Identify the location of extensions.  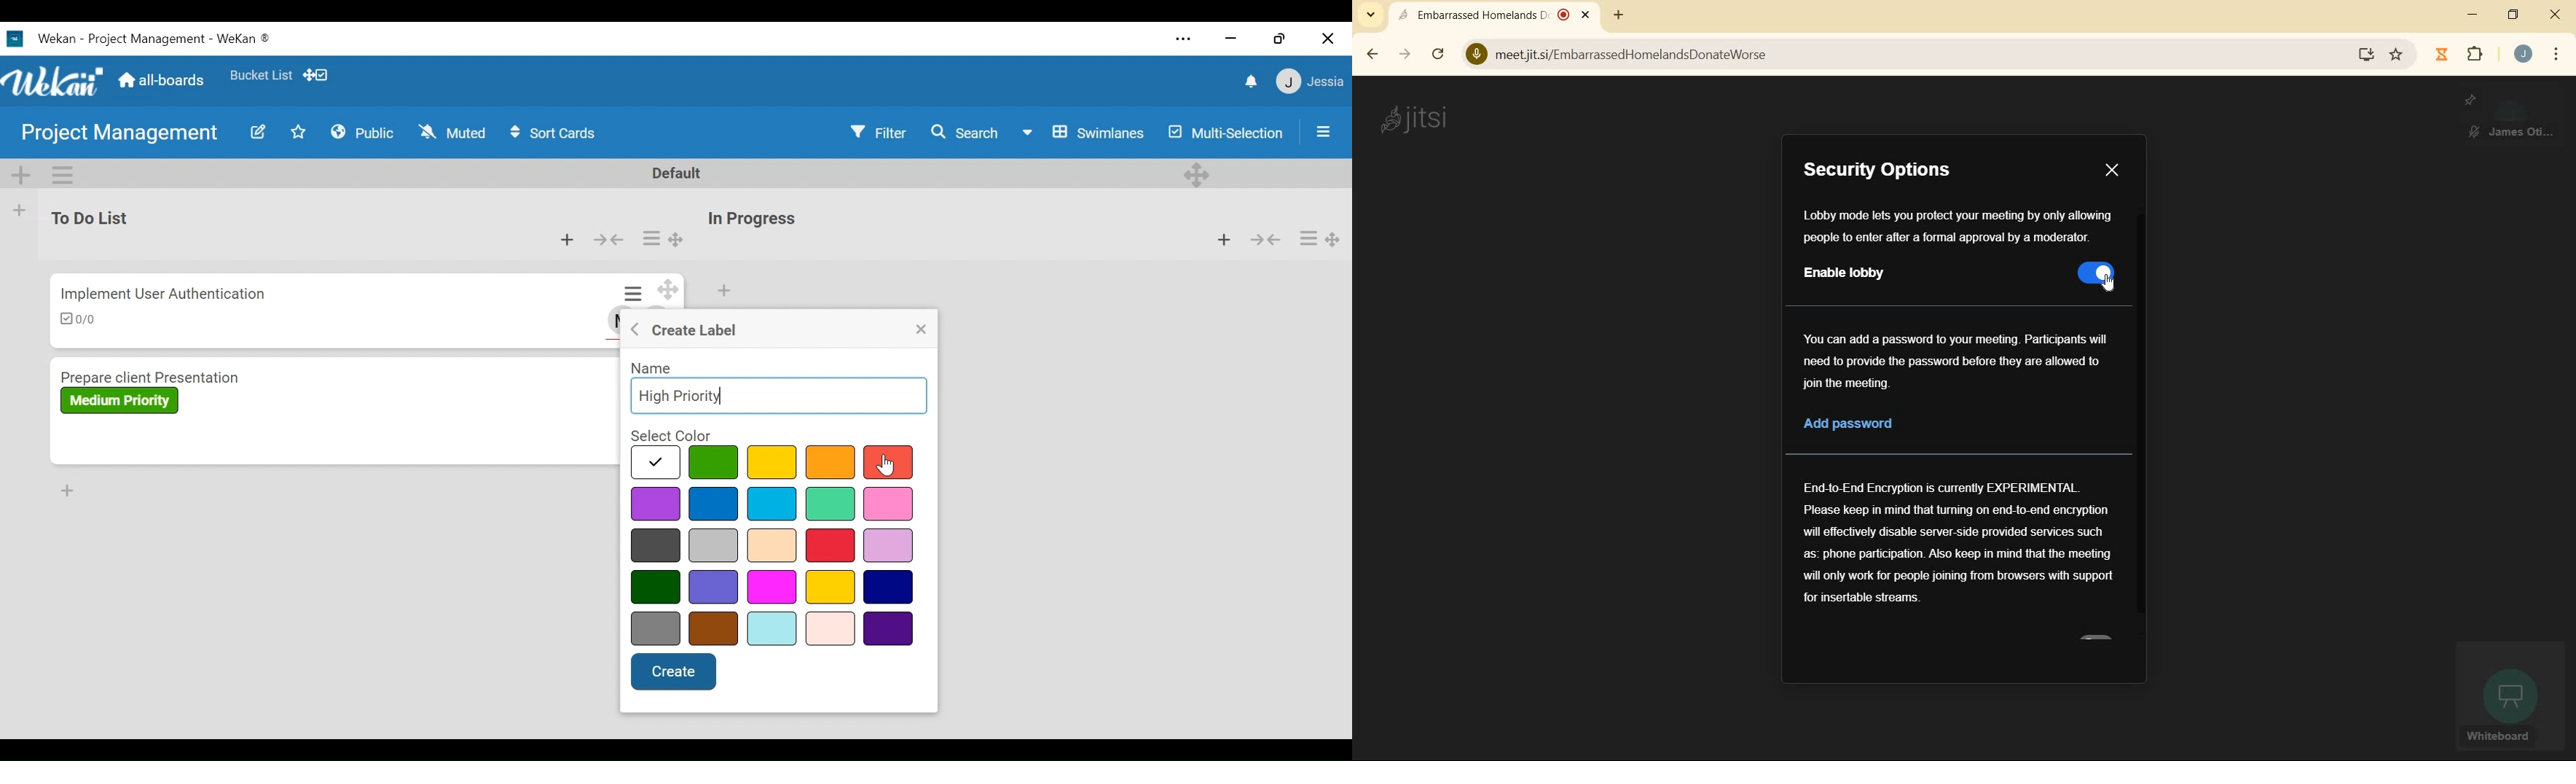
(2474, 55).